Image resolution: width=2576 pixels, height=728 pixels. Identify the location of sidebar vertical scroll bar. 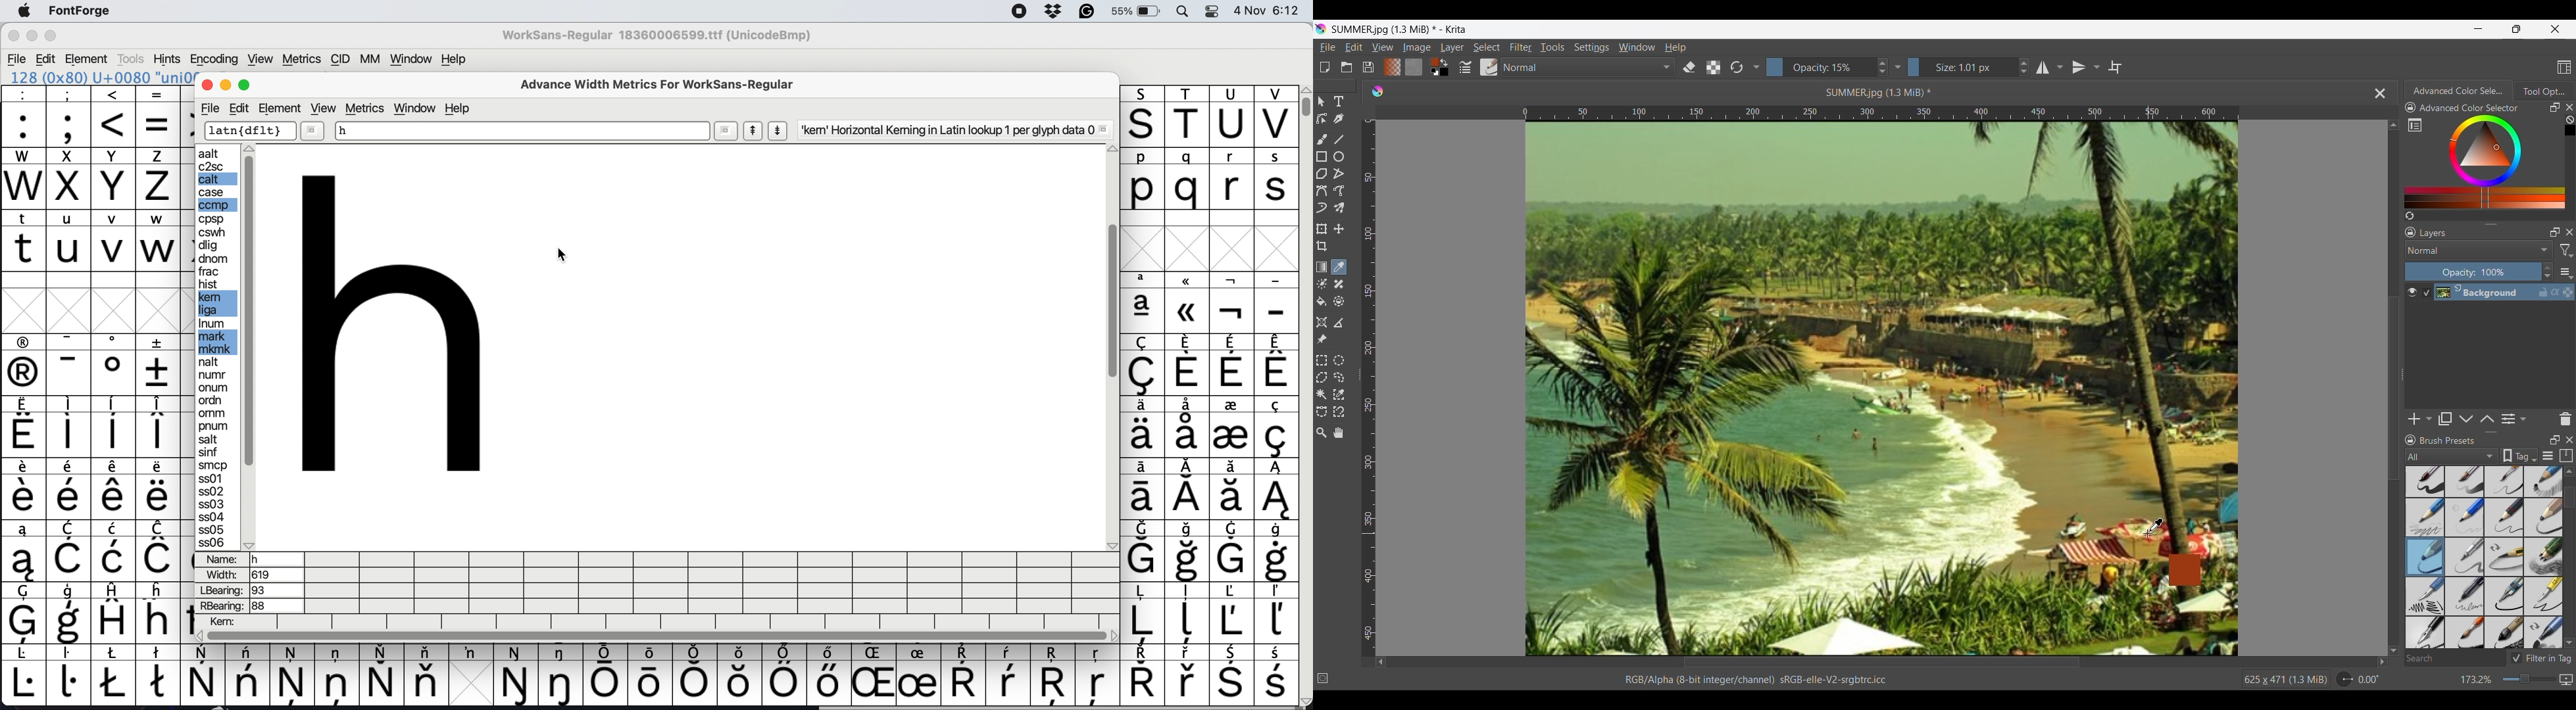
(252, 311).